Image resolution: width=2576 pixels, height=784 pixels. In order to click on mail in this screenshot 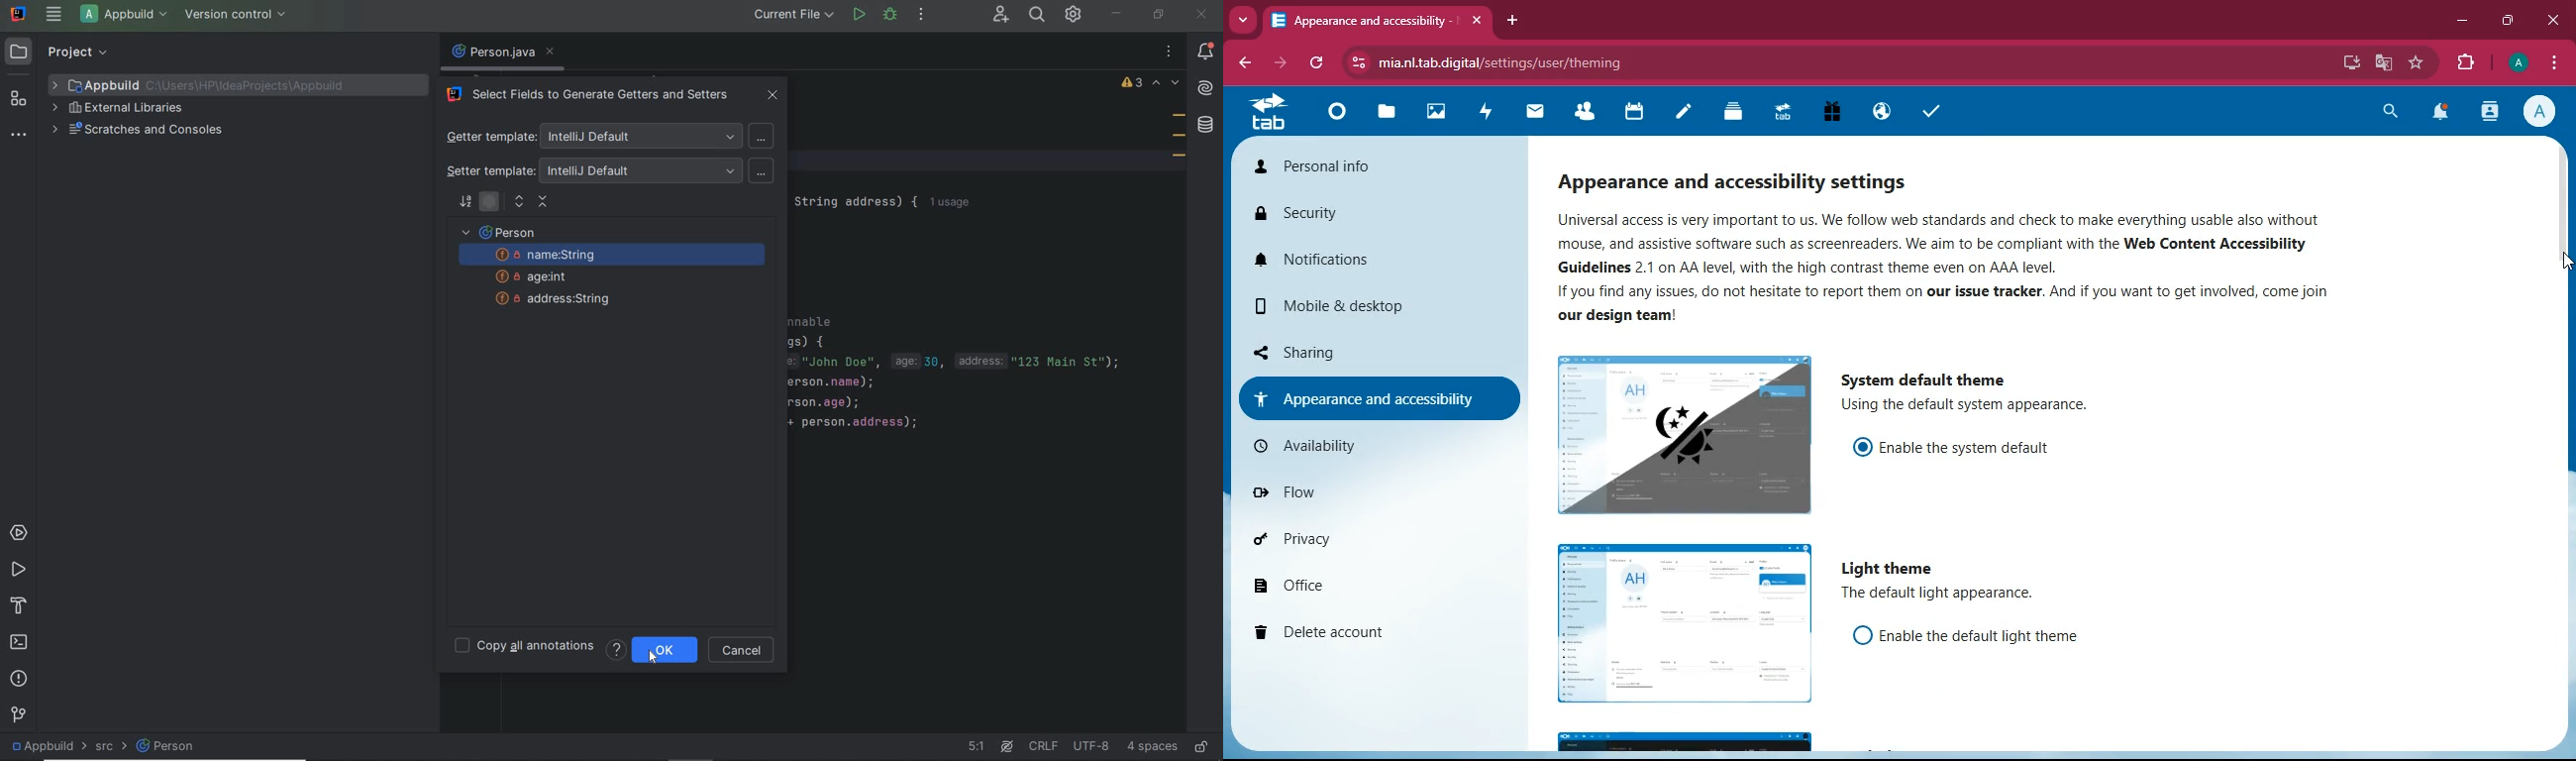, I will do `click(1530, 112)`.